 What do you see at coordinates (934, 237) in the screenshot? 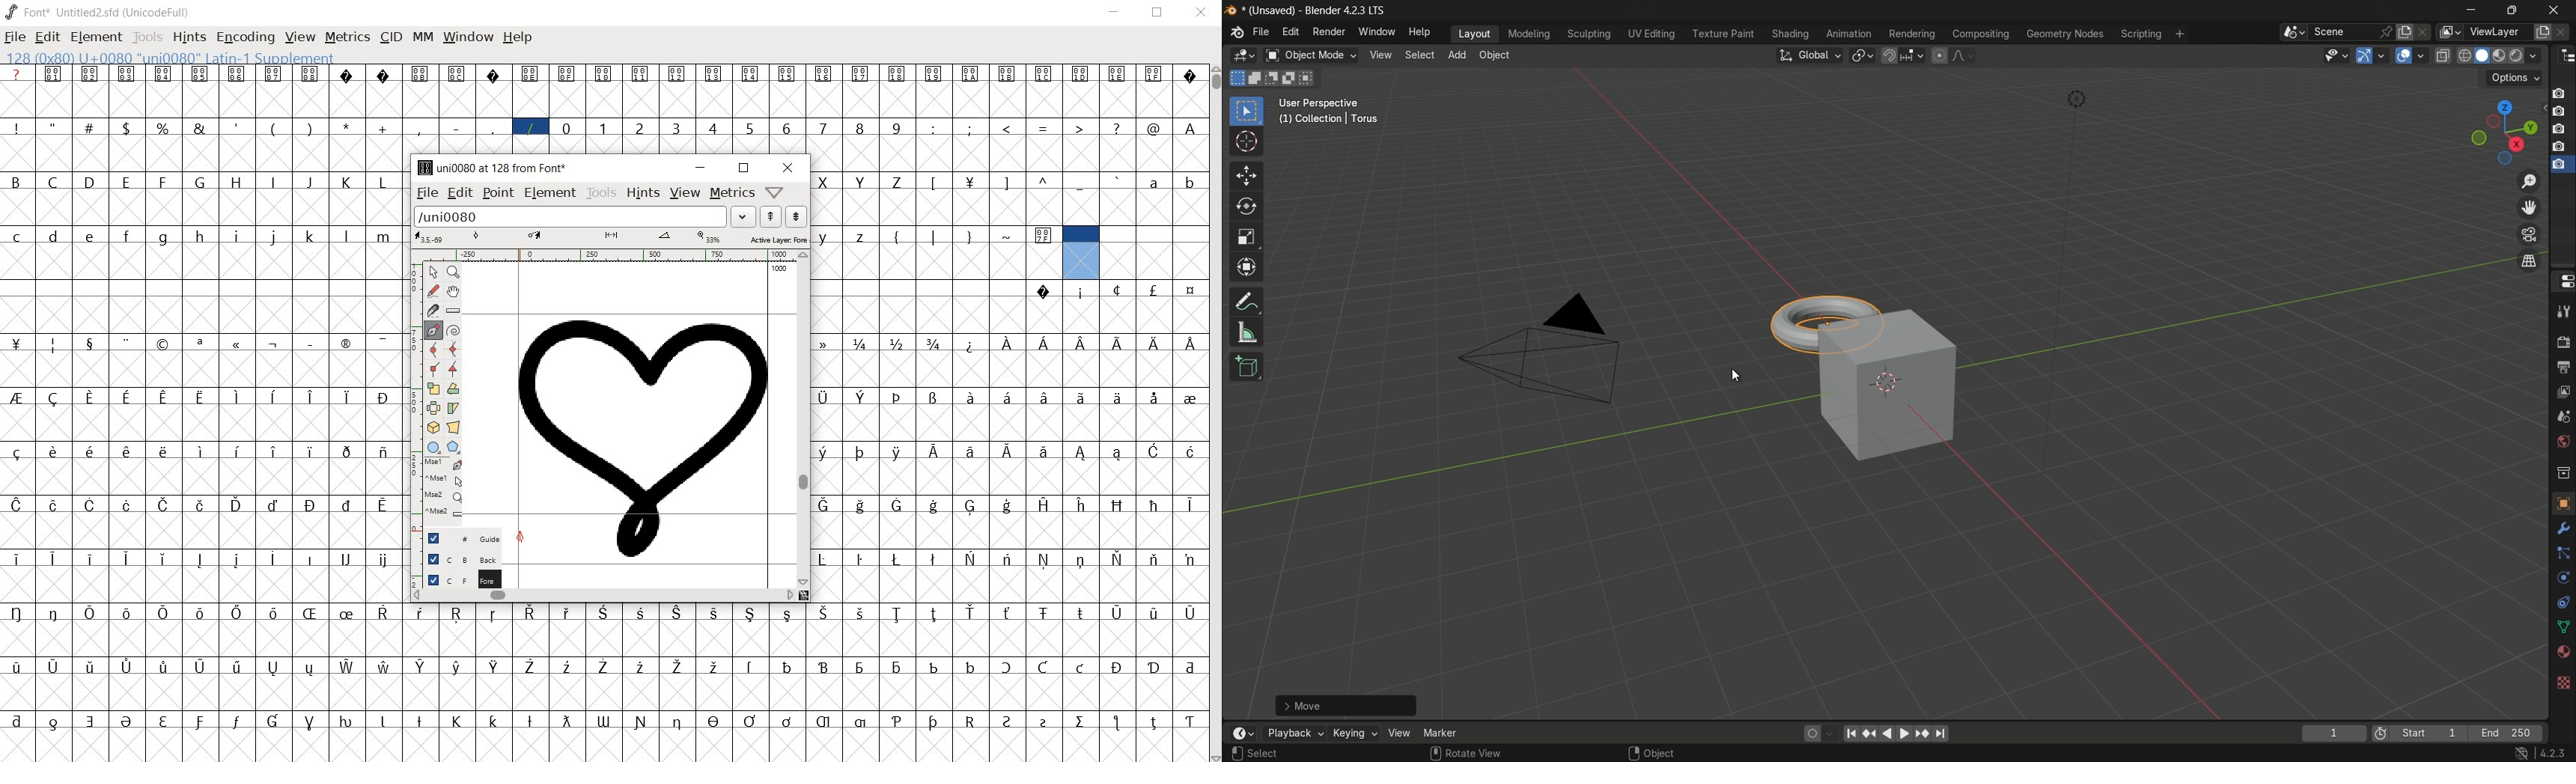
I see `glyph` at bounding box center [934, 237].